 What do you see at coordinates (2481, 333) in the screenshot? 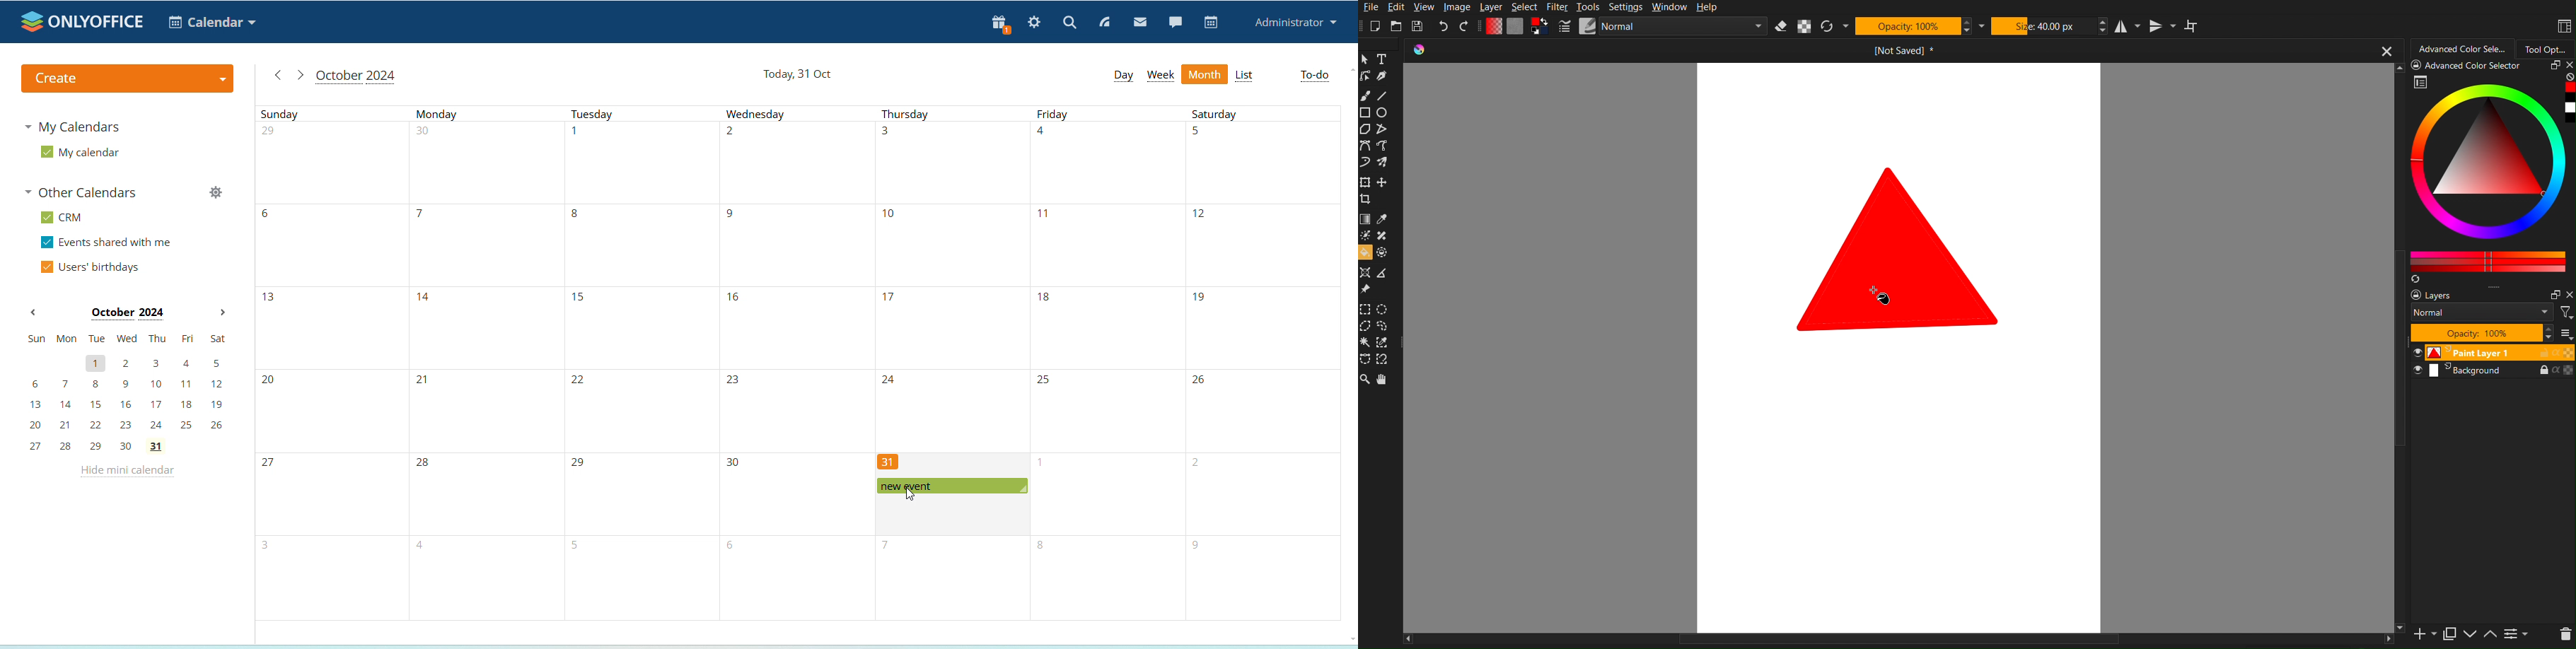
I see `opacity: 100%` at bounding box center [2481, 333].